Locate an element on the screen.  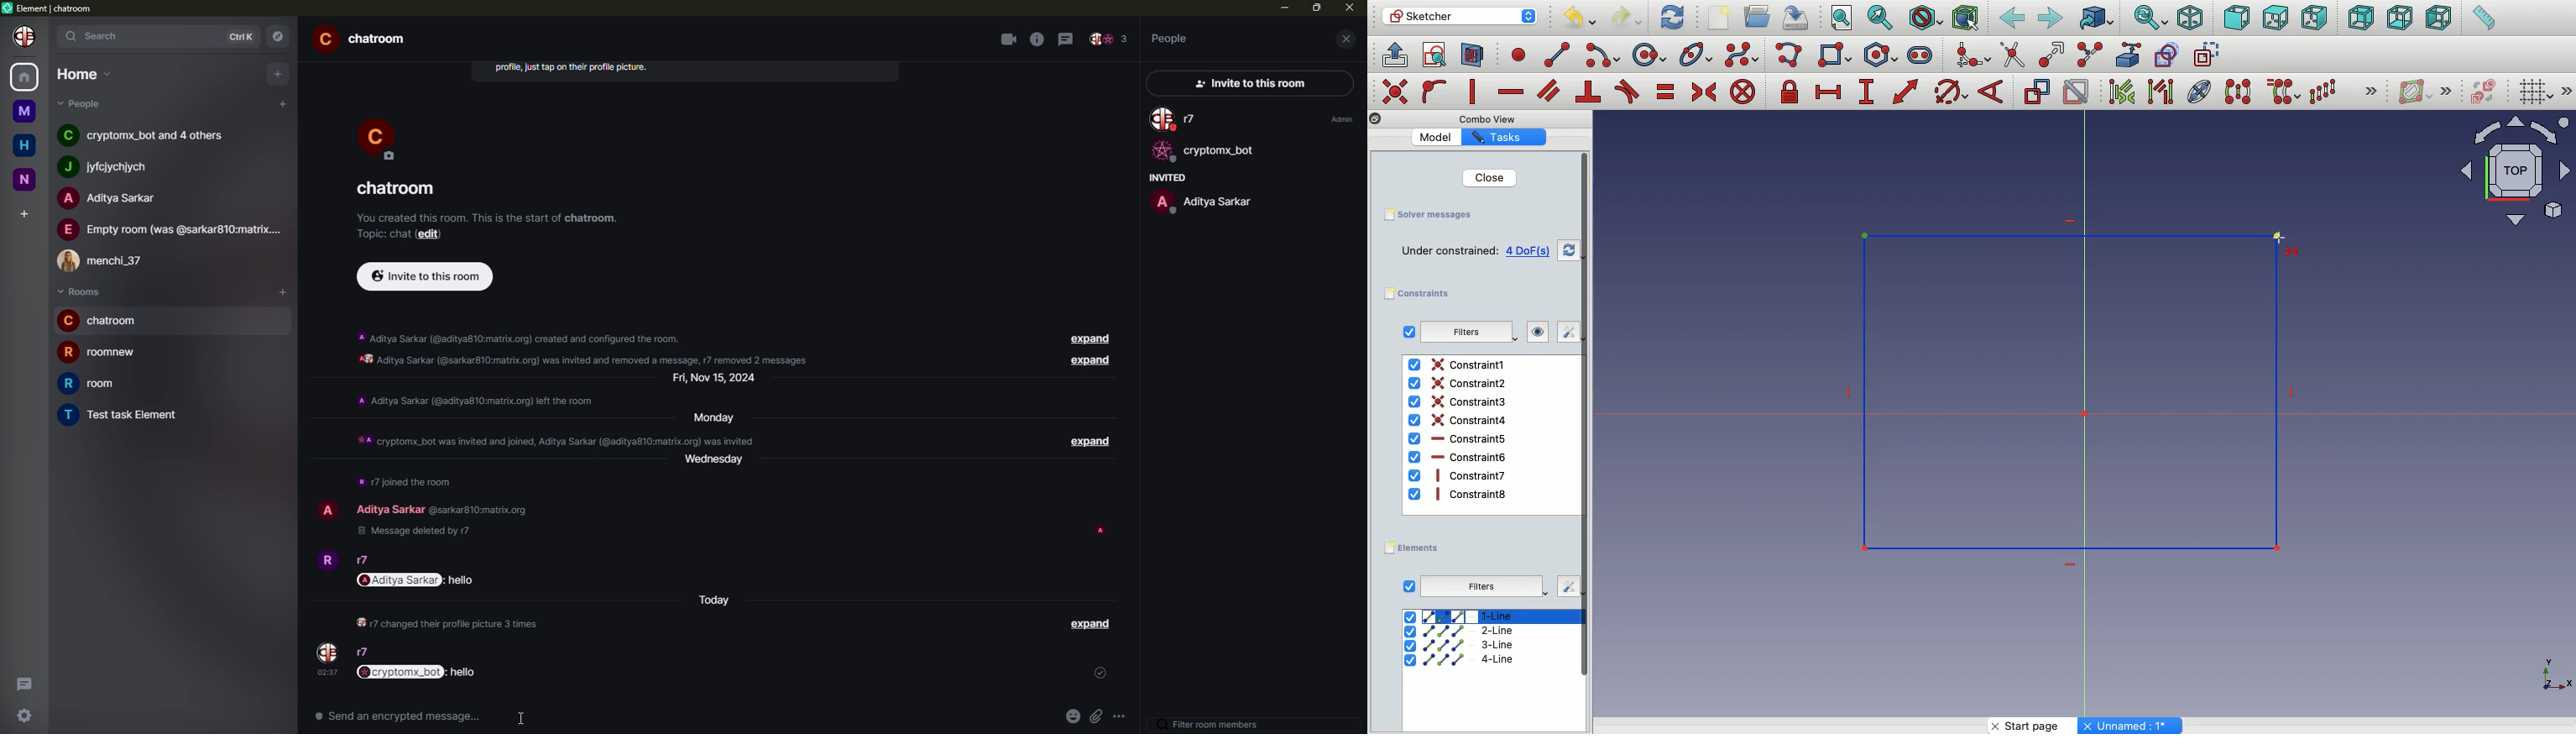
view sketch is located at coordinates (1437, 56).